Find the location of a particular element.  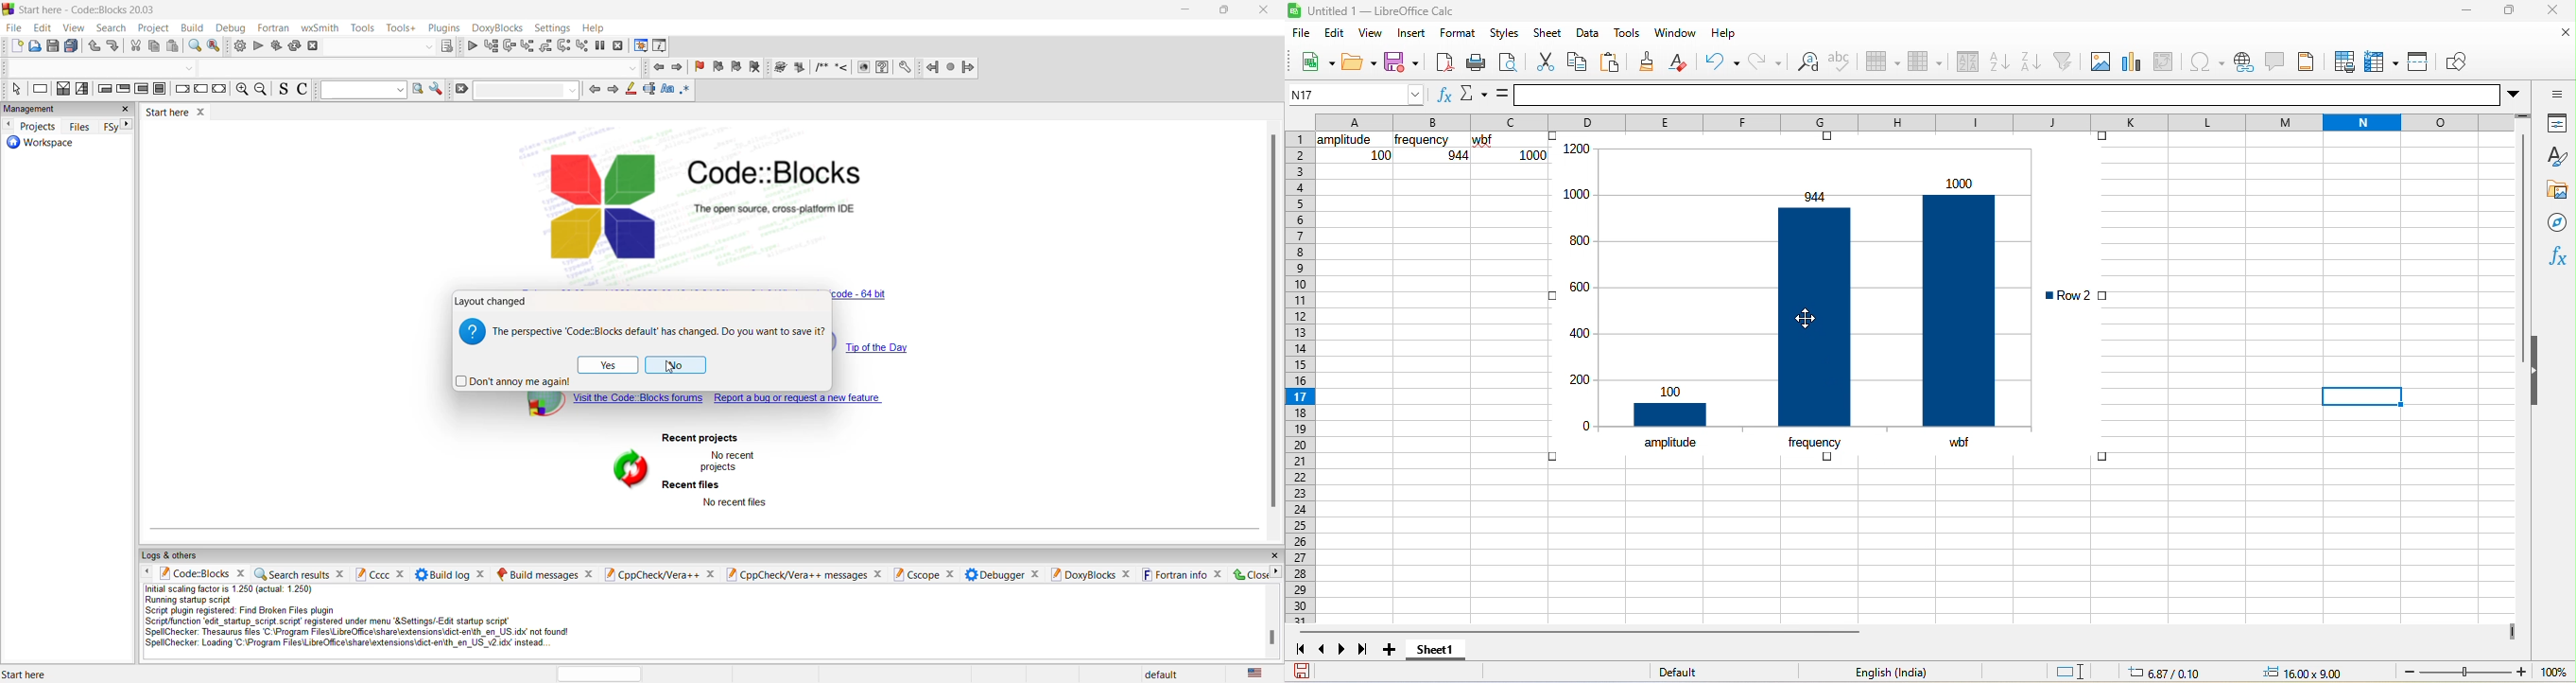

show draw function is located at coordinates (2460, 62).